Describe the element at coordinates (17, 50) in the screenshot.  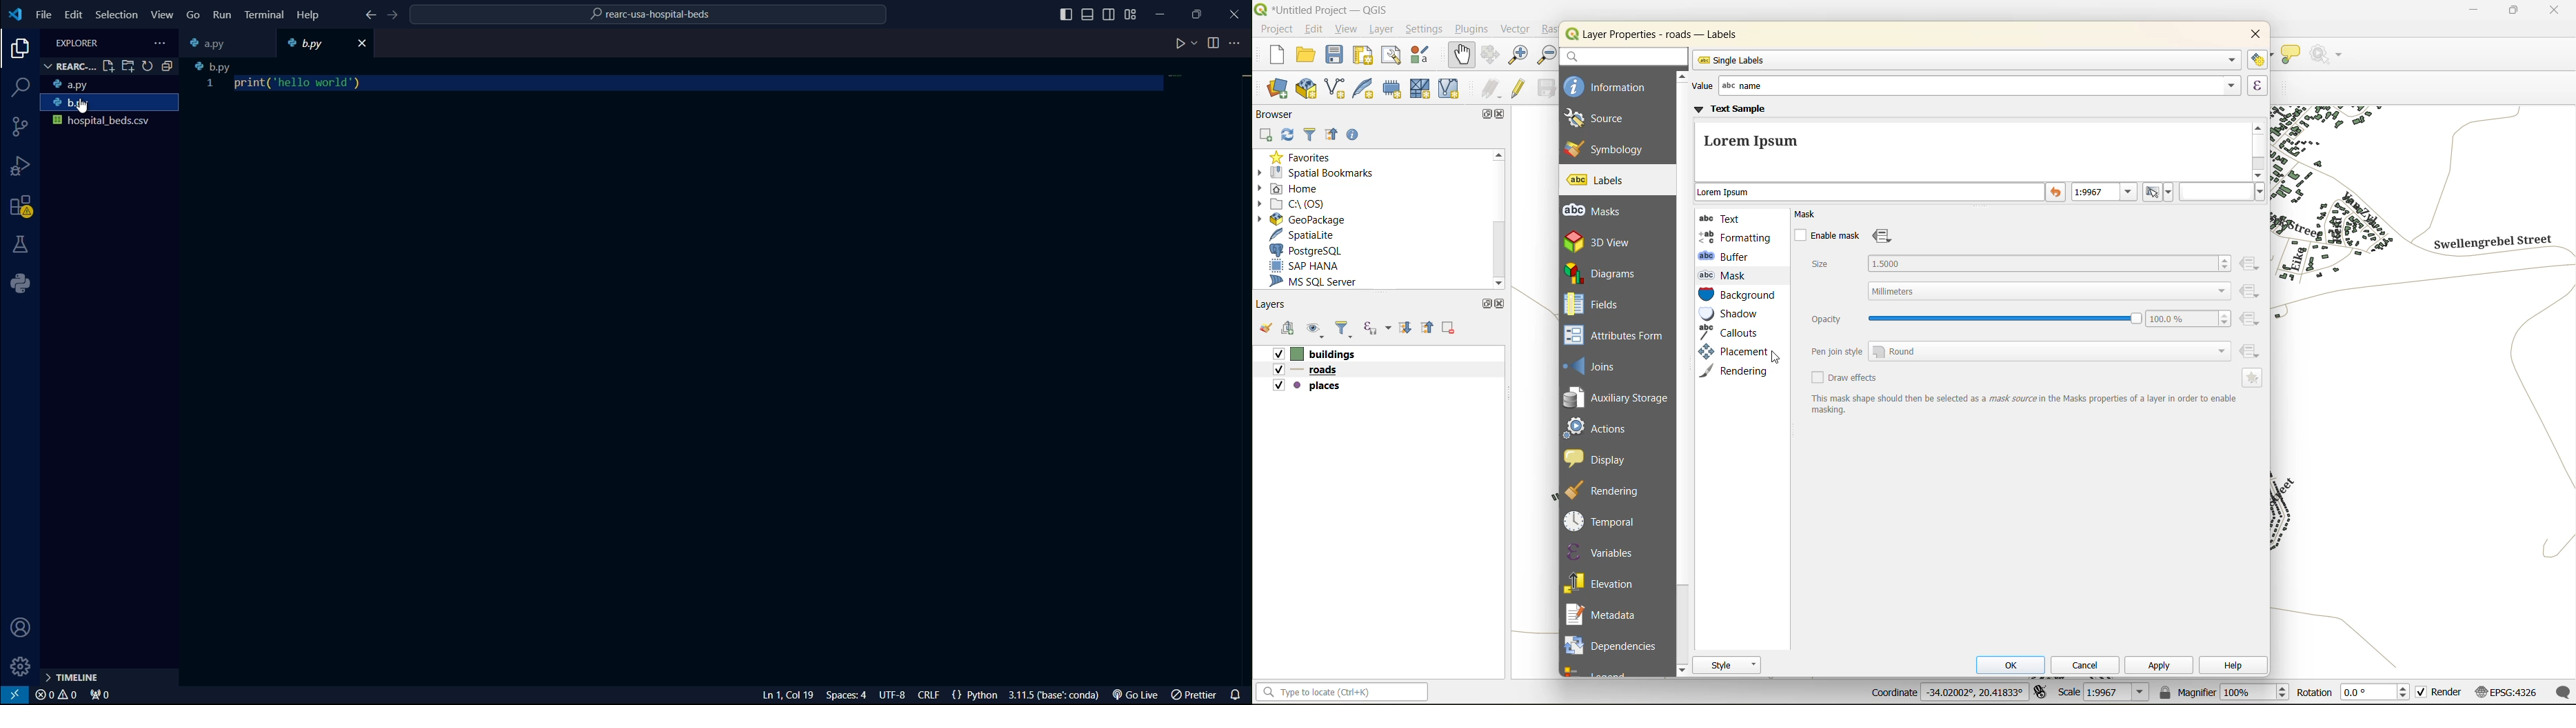
I see `explorer` at that location.